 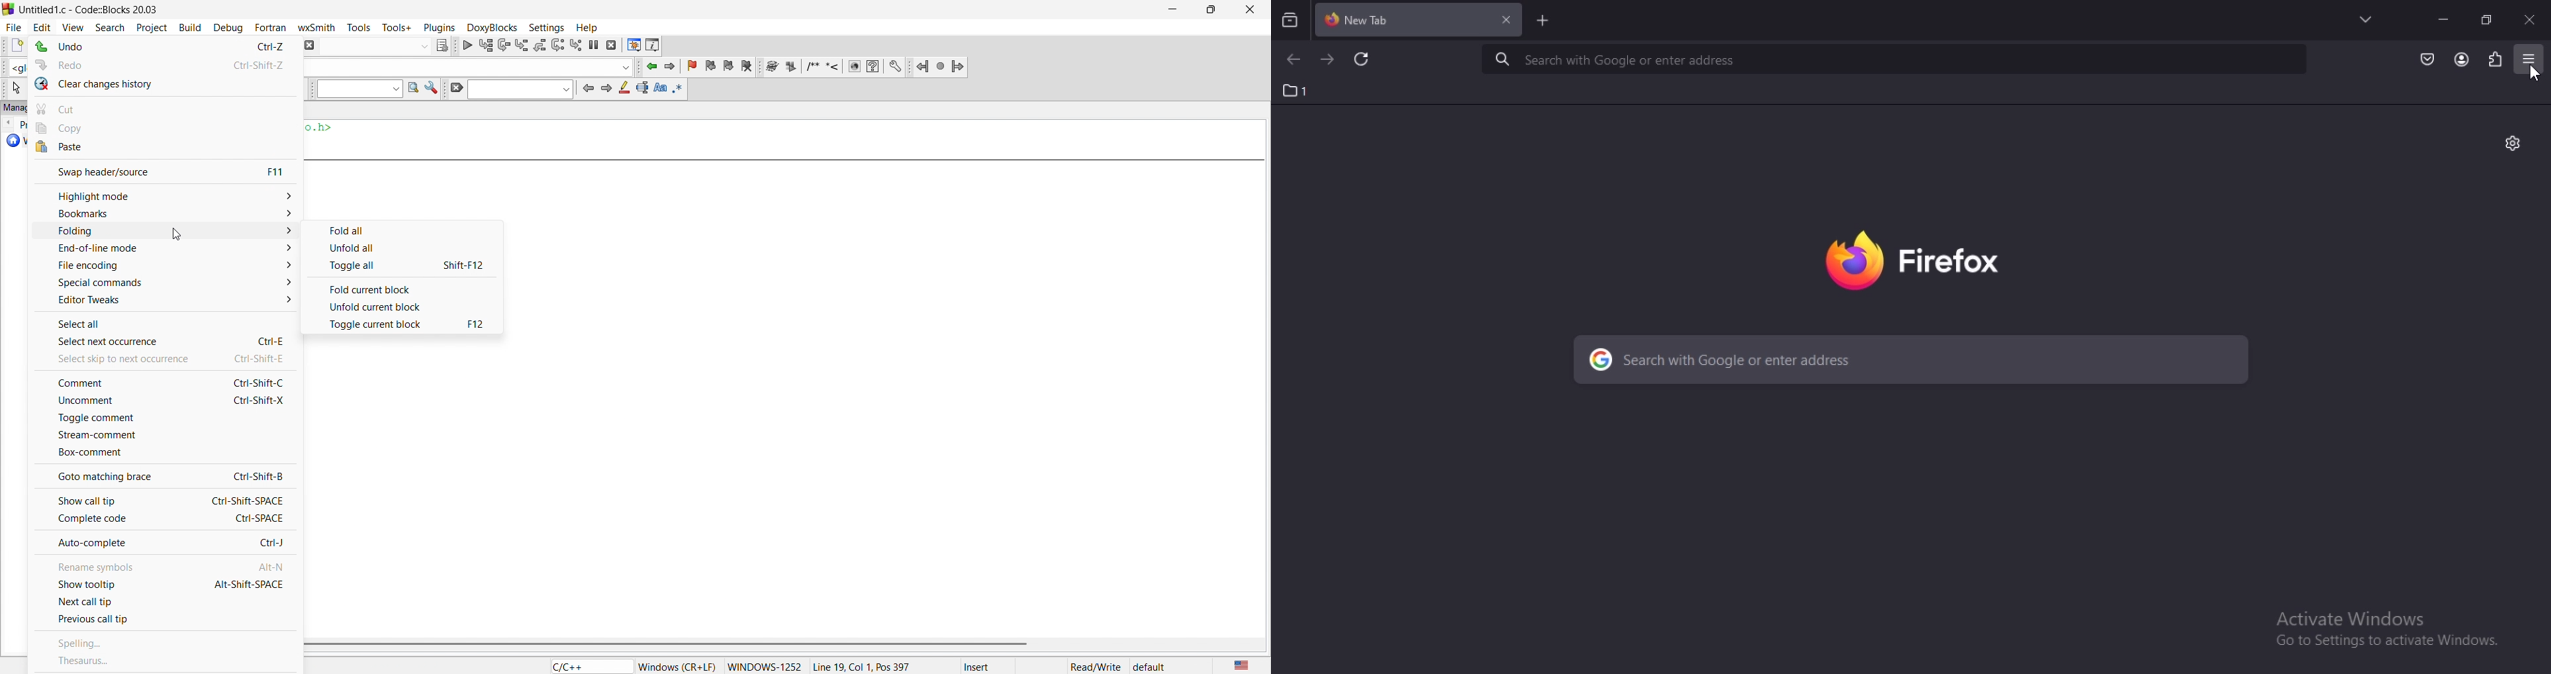 What do you see at coordinates (105, 26) in the screenshot?
I see `search` at bounding box center [105, 26].